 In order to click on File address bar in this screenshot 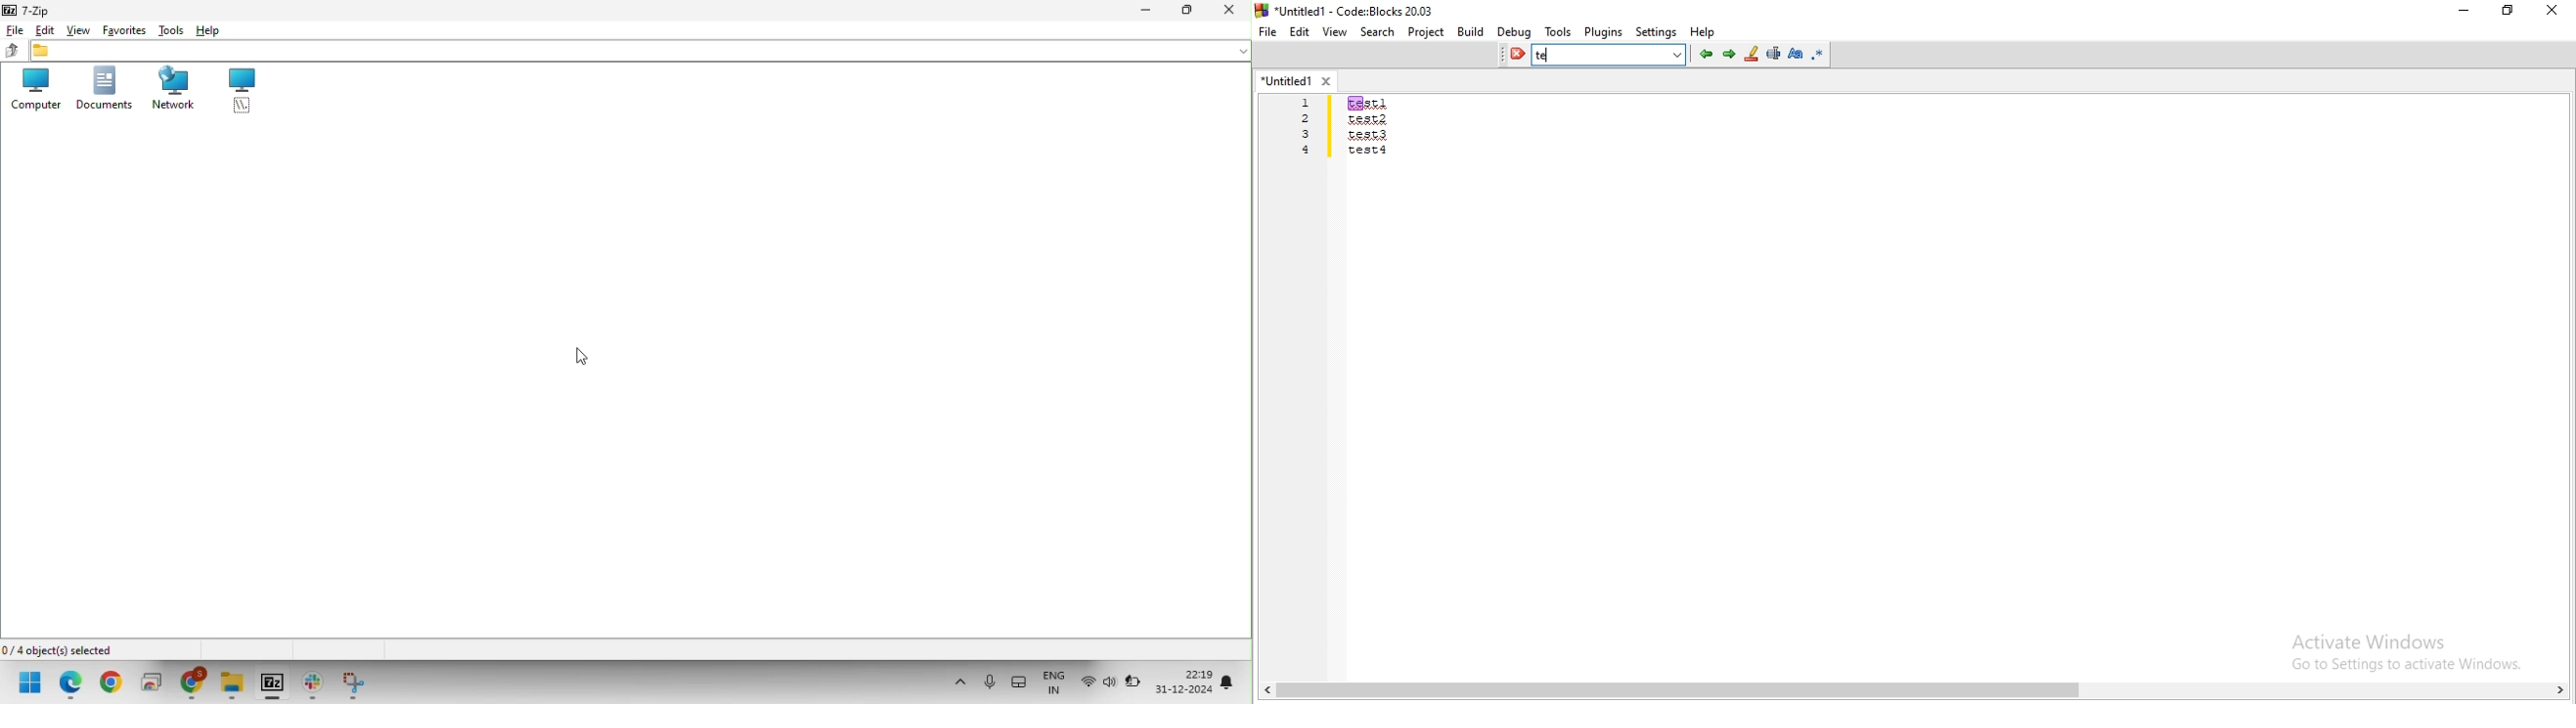, I will do `click(641, 52)`.